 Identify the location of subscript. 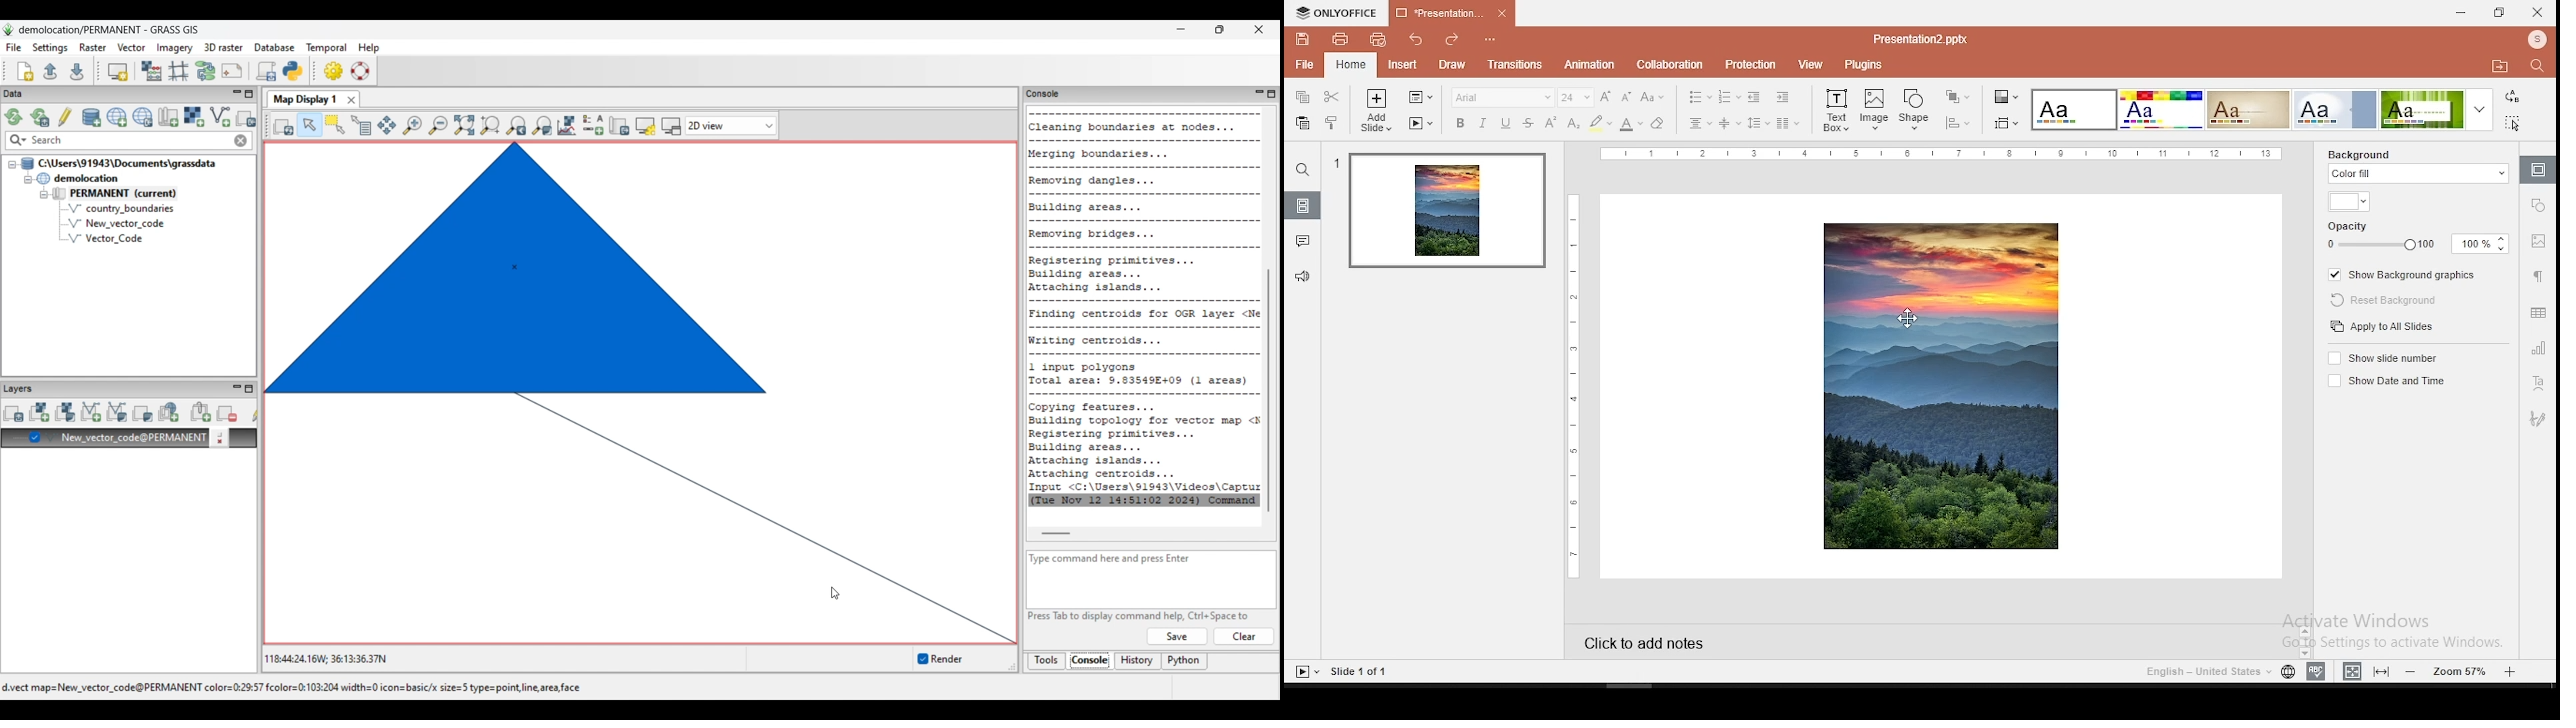
(1573, 122).